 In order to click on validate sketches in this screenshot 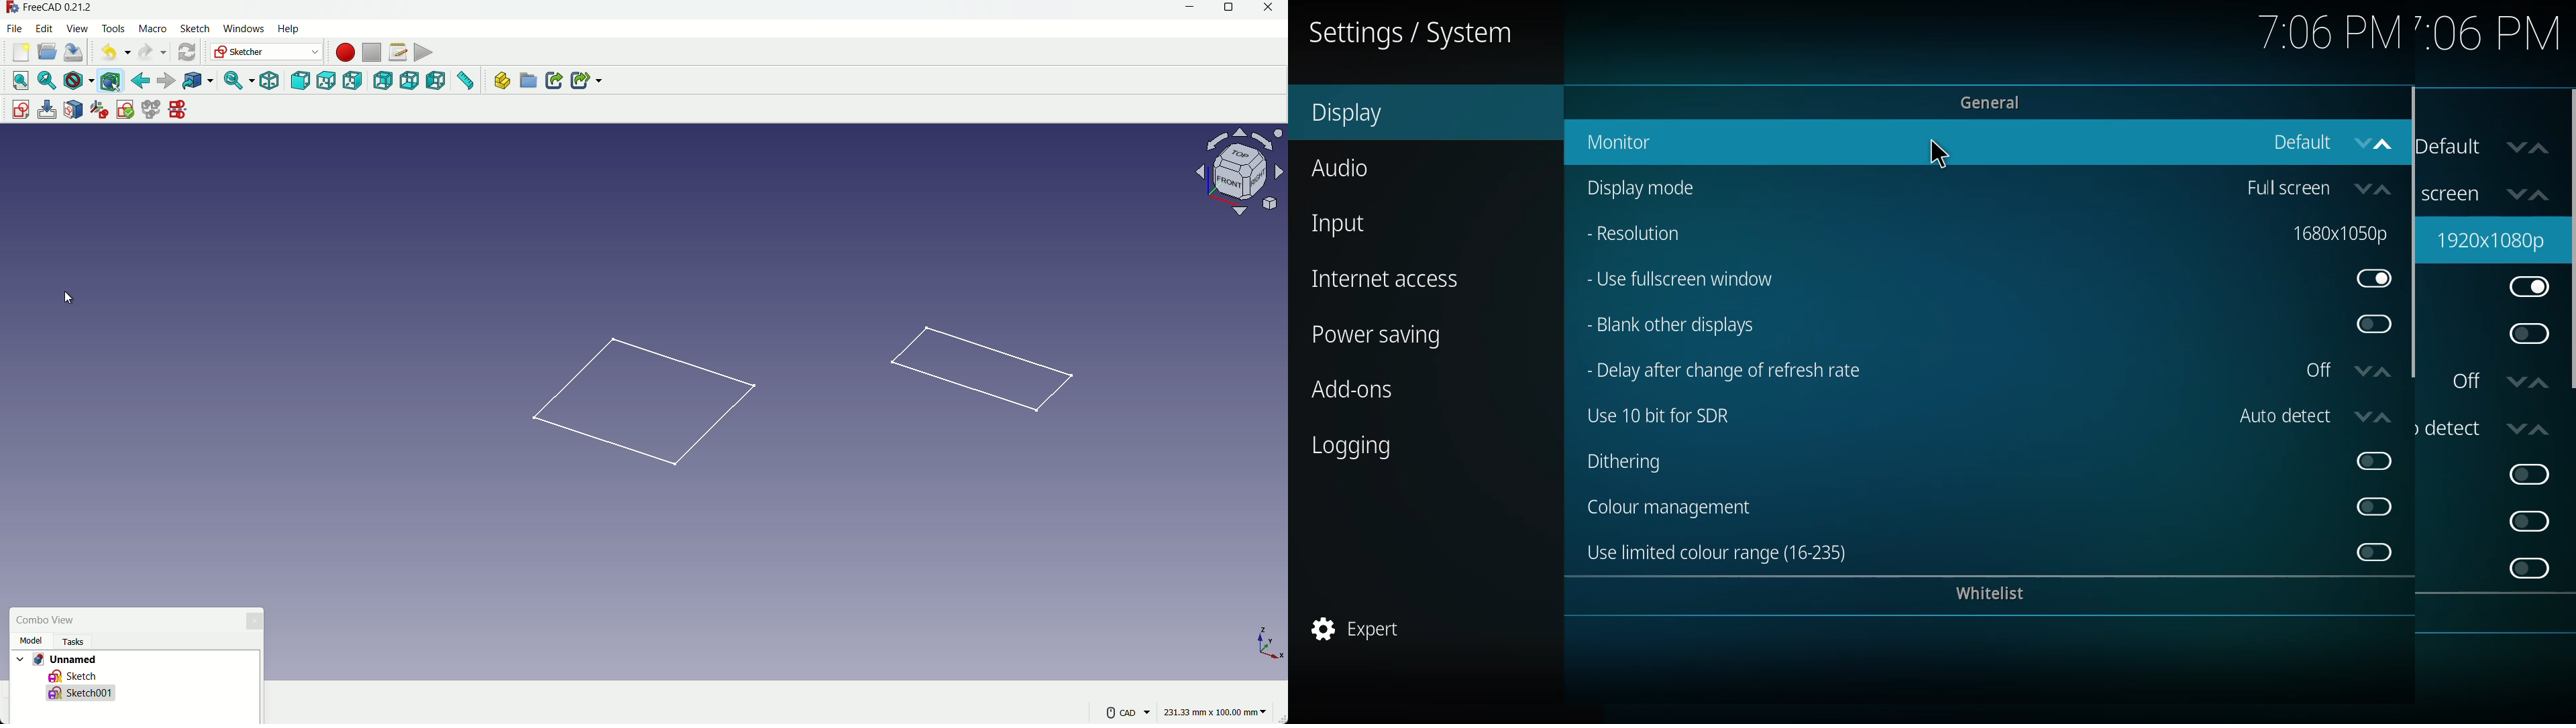, I will do `click(125, 109)`.